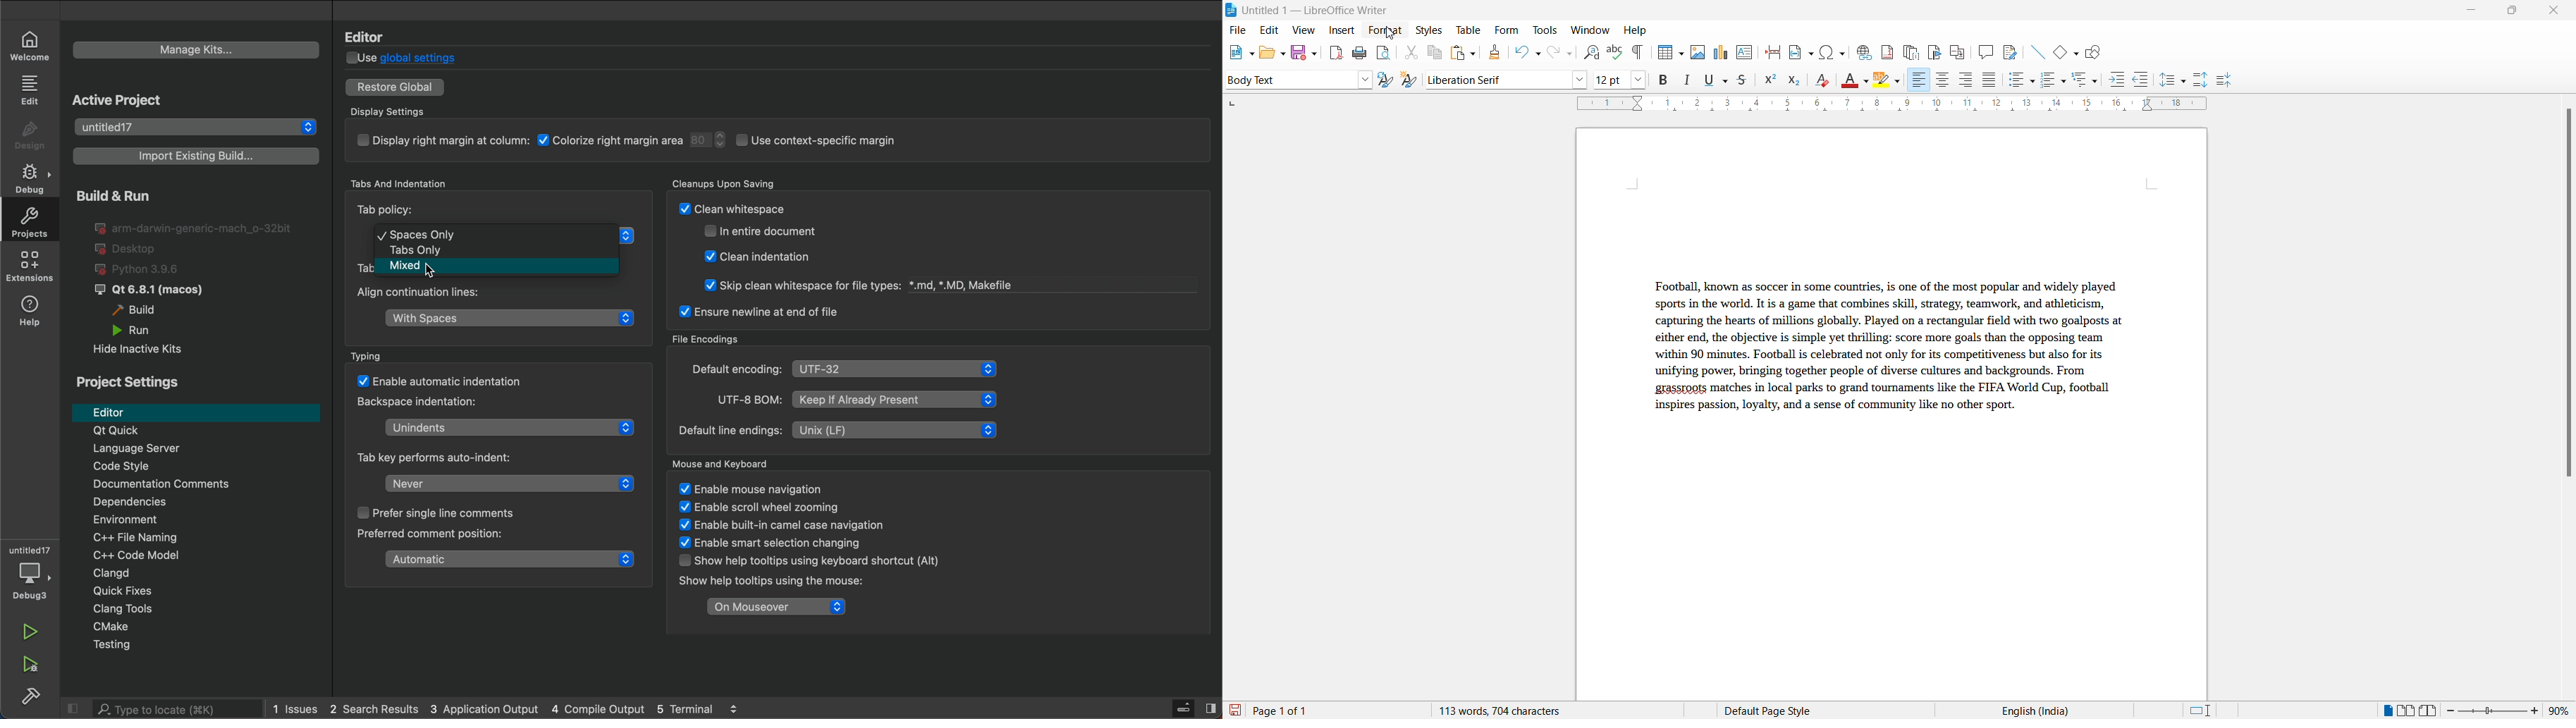 The image size is (2576, 728). What do you see at coordinates (707, 337) in the screenshot?
I see `File Encodings` at bounding box center [707, 337].